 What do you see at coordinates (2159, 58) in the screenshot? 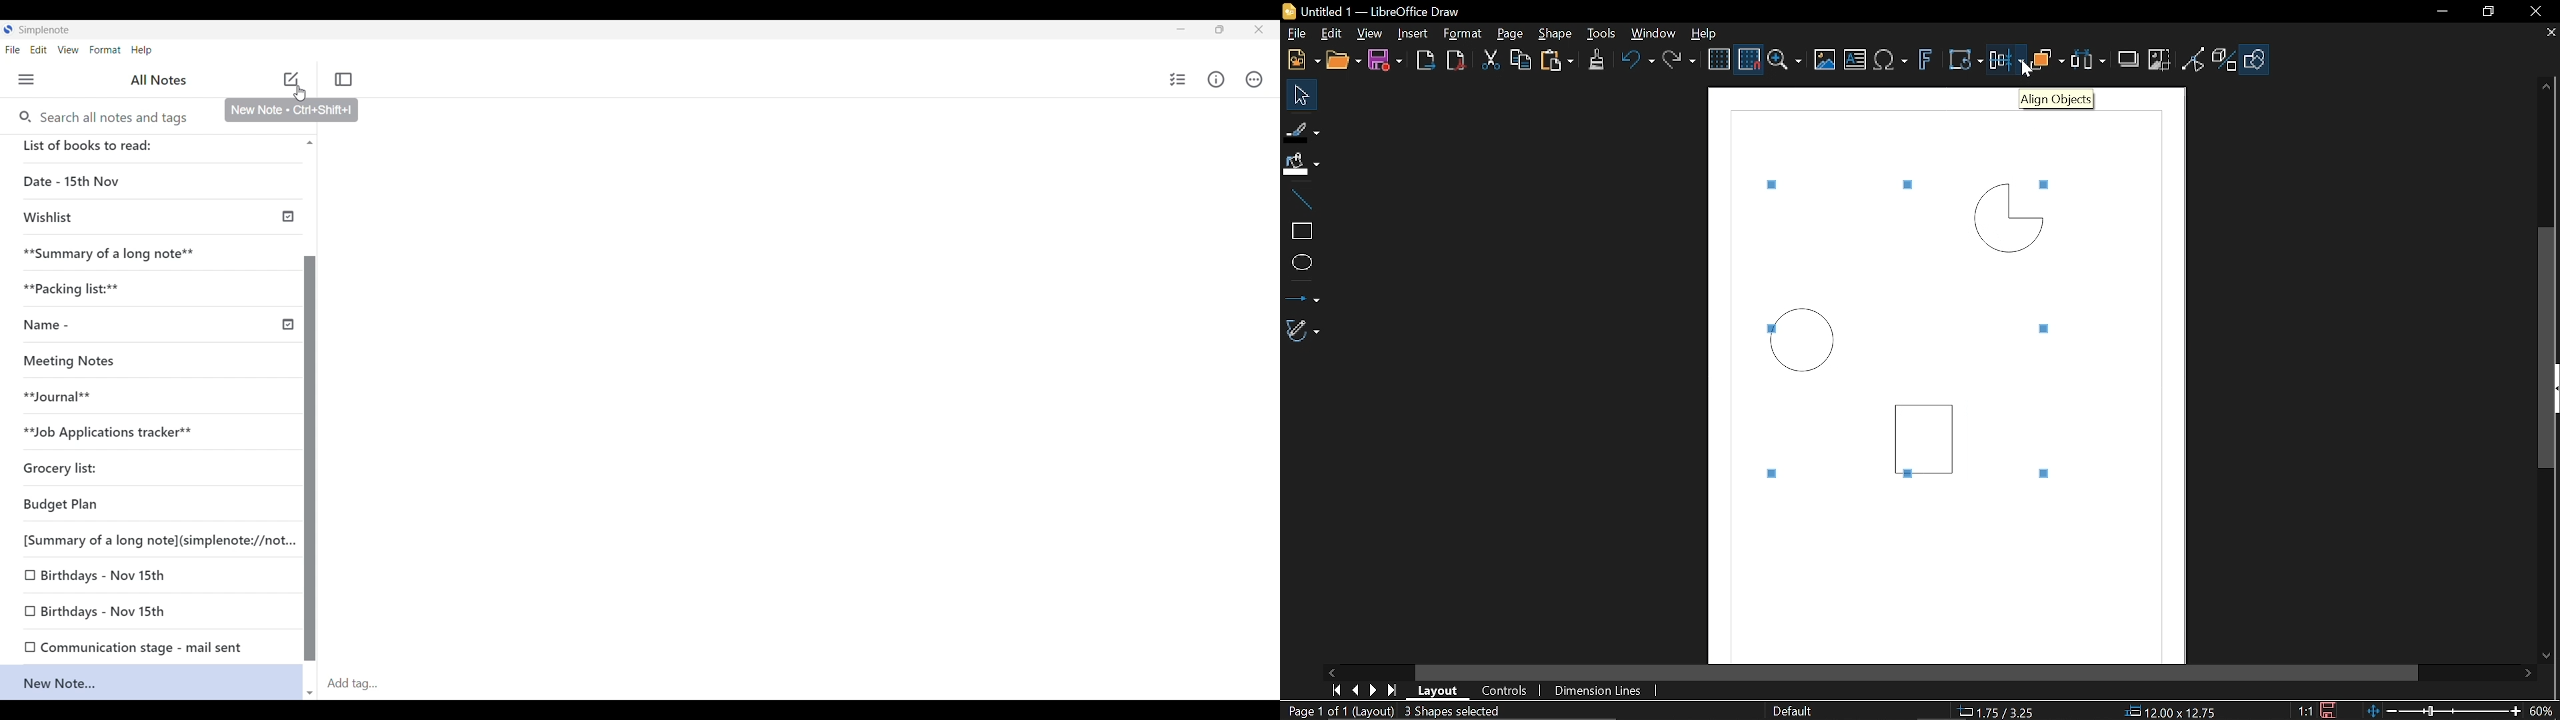
I see `Crop` at bounding box center [2159, 58].